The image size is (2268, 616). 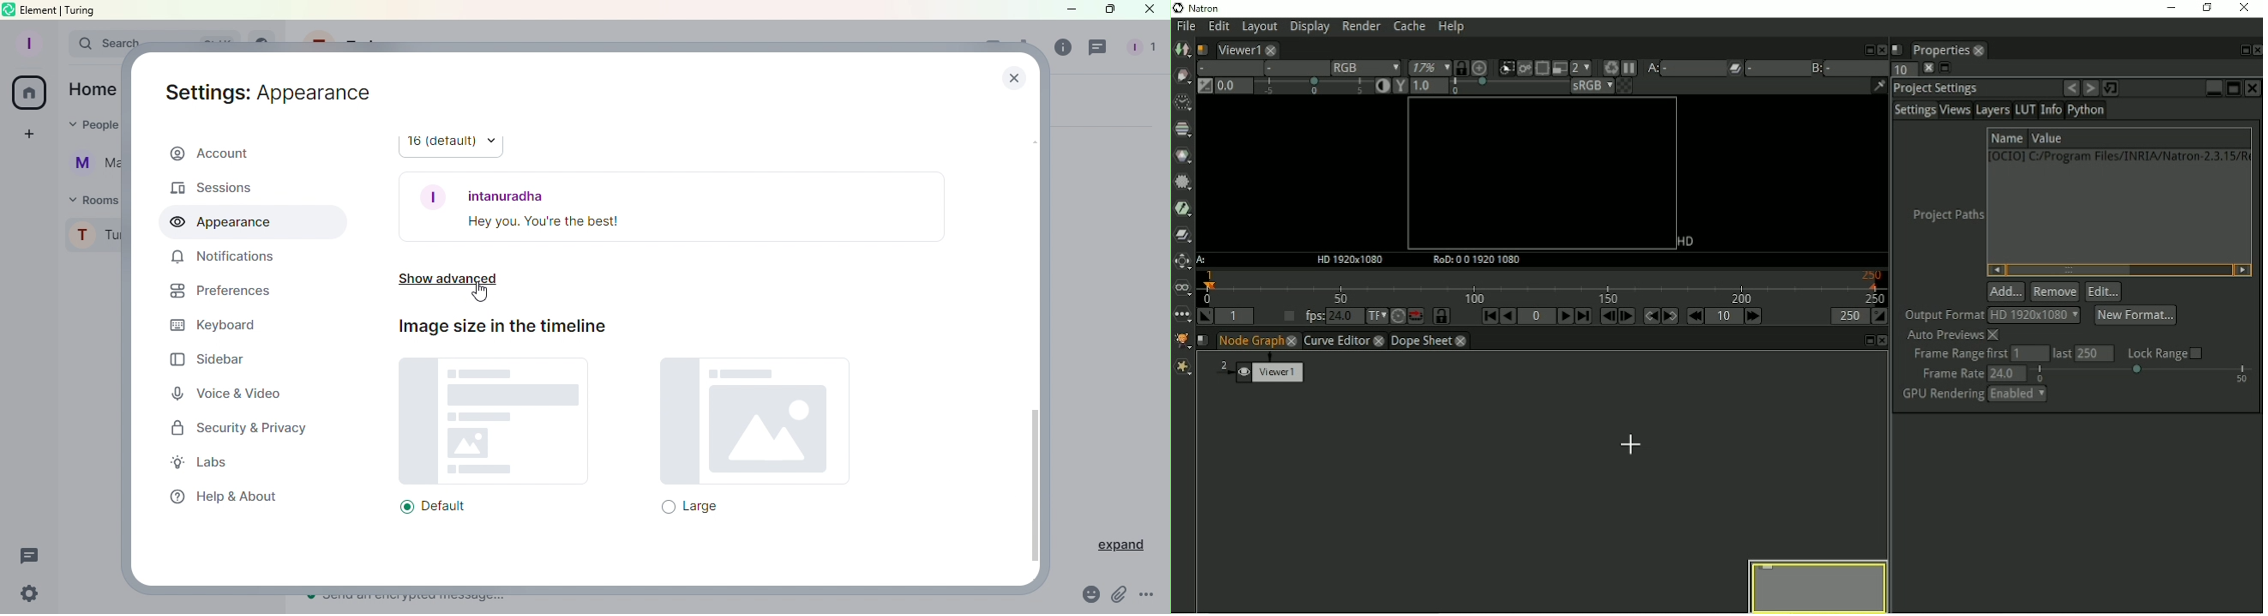 What do you see at coordinates (1037, 334) in the screenshot?
I see `Scroll bar` at bounding box center [1037, 334].